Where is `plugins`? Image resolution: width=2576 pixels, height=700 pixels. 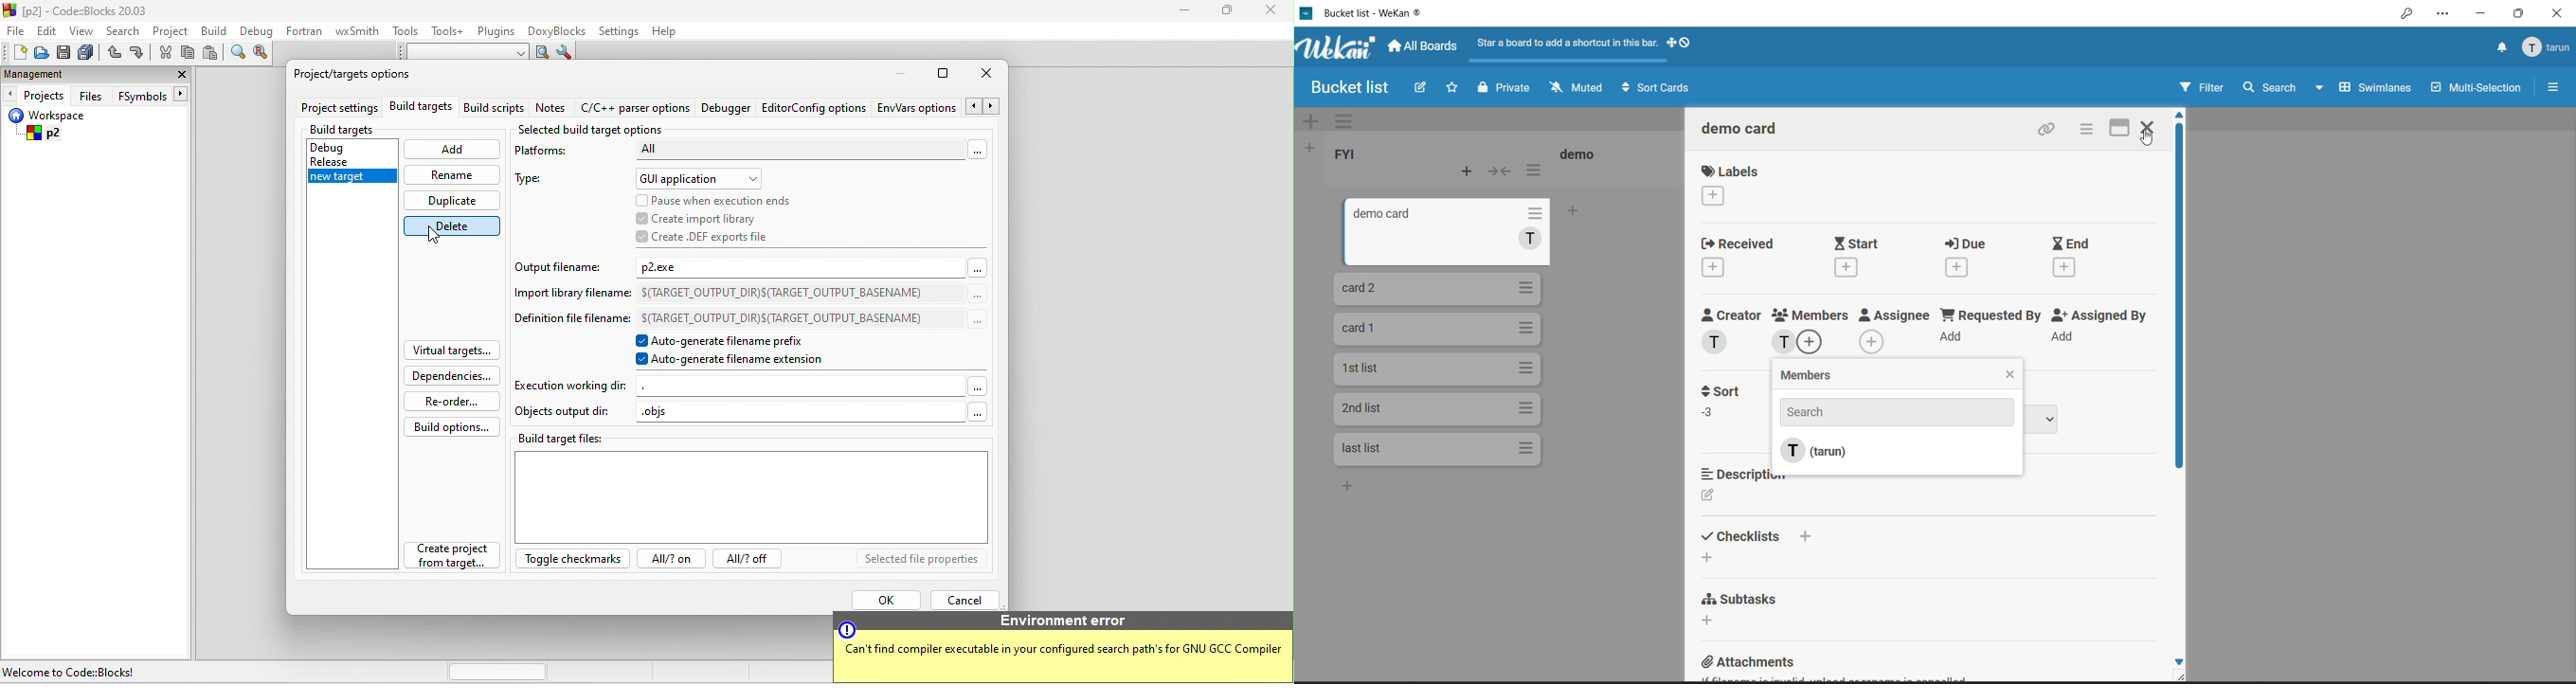
plugins is located at coordinates (497, 32).